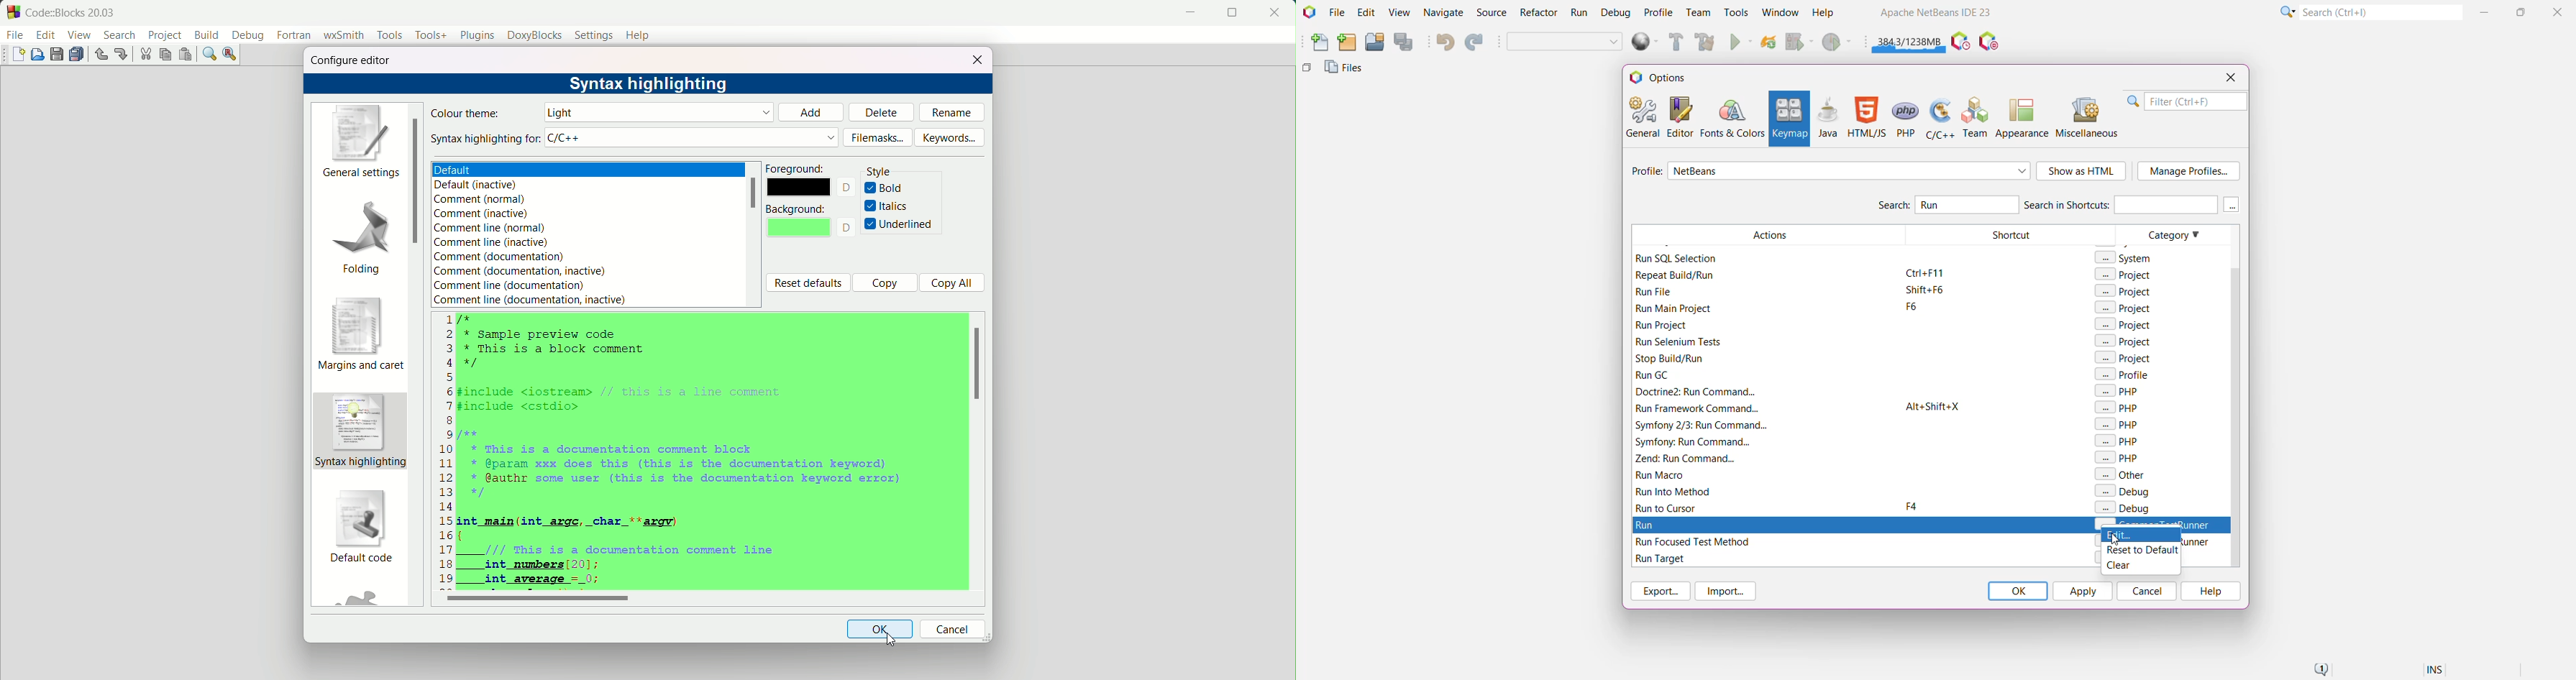 Image resolution: width=2576 pixels, height=700 pixels. Describe the element at coordinates (798, 208) in the screenshot. I see `background` at that location.